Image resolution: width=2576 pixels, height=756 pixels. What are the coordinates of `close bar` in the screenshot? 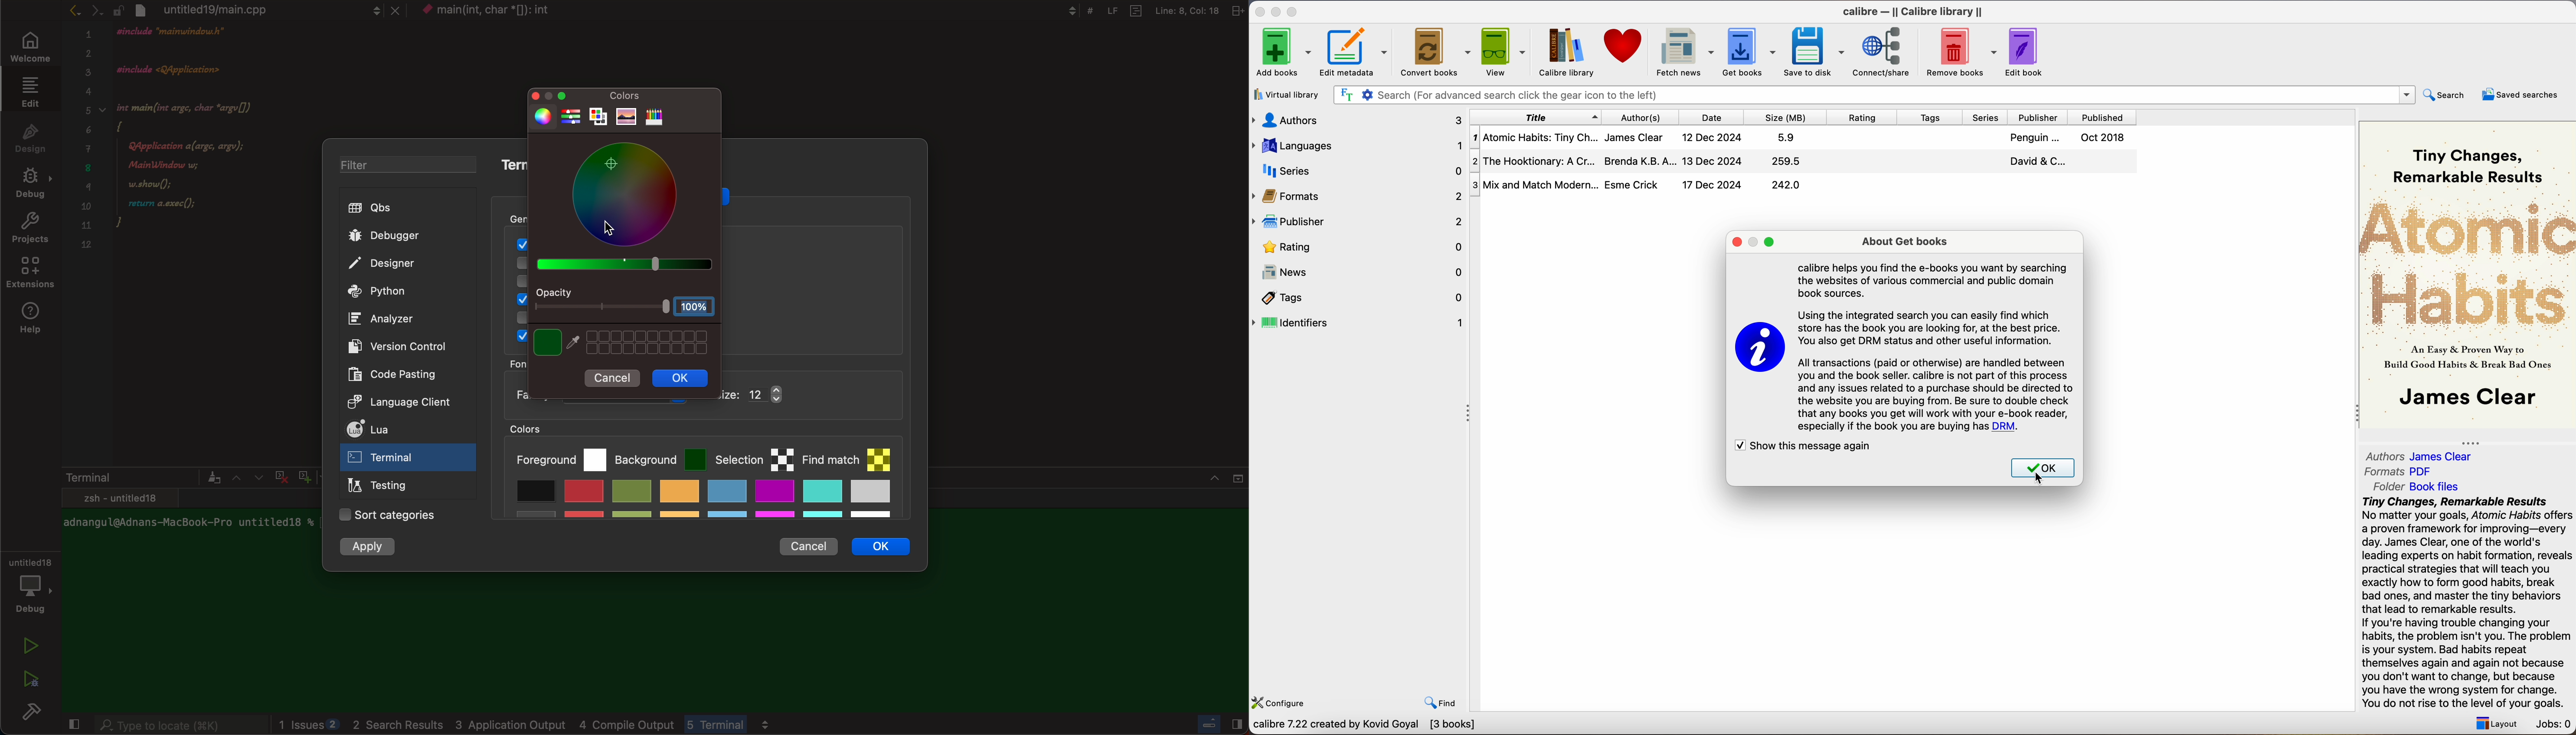 It's located at (1200, 483).